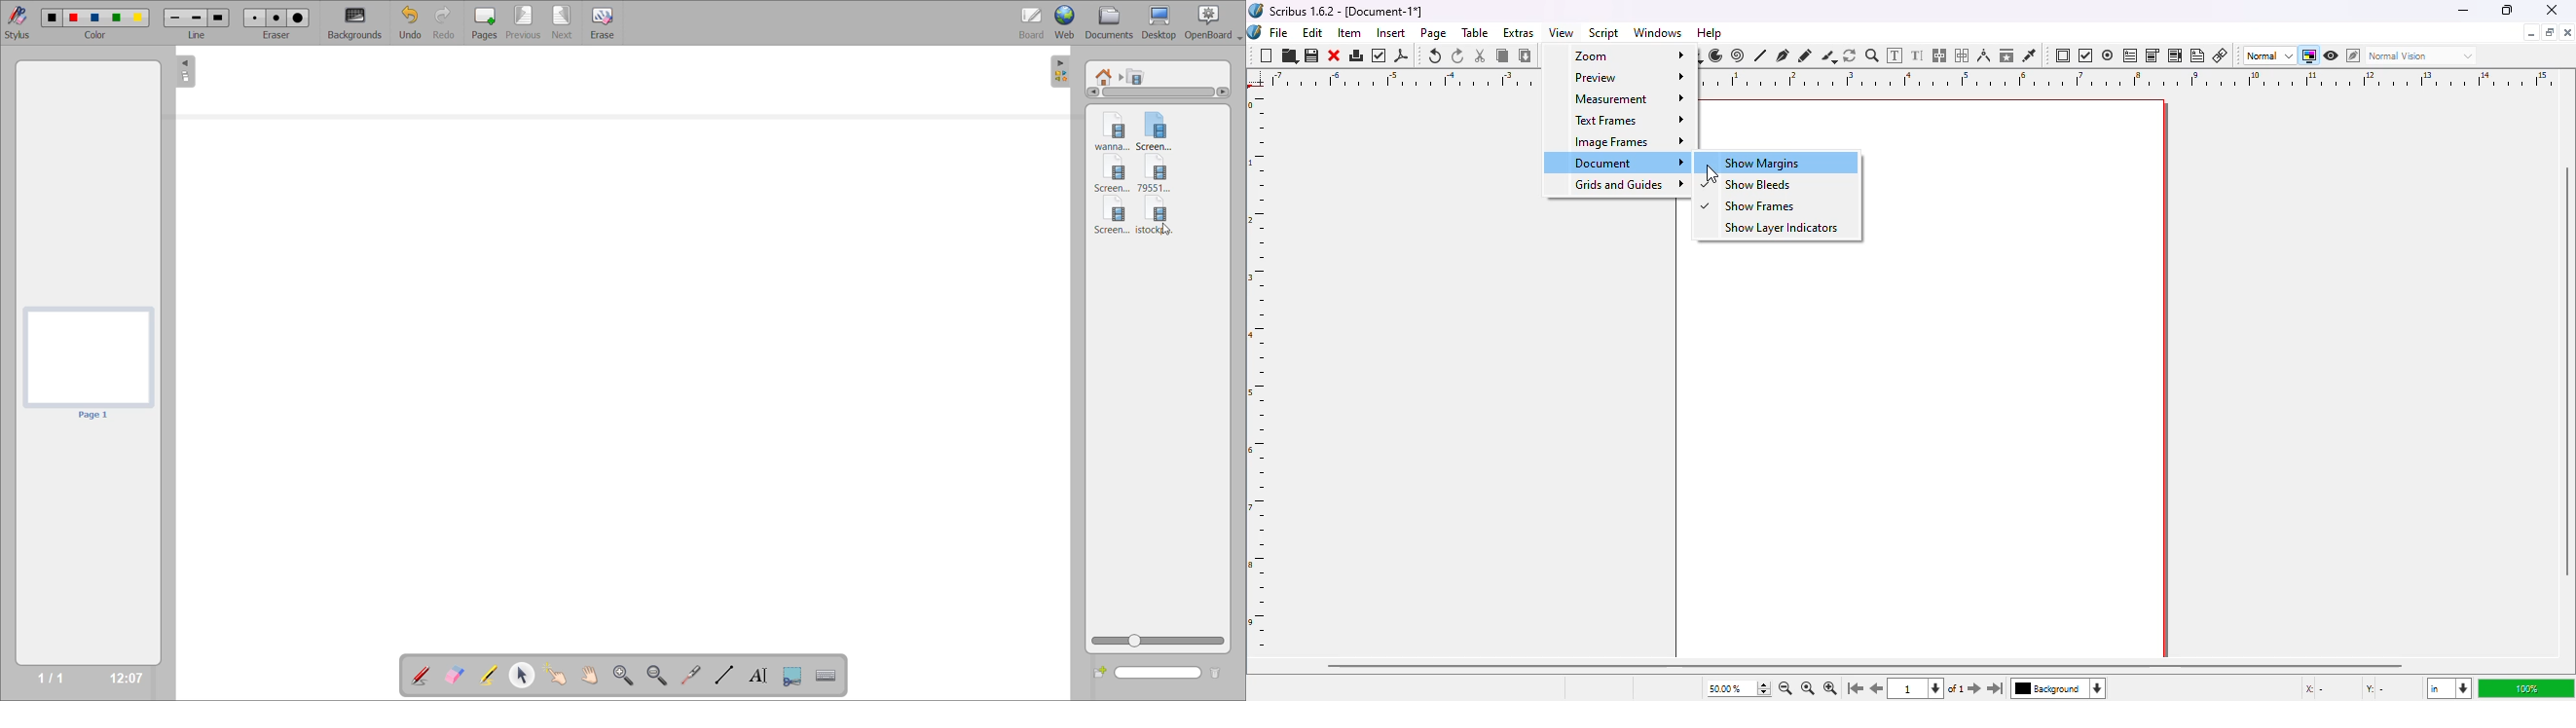  I want to click on item, so click(1350, 33).